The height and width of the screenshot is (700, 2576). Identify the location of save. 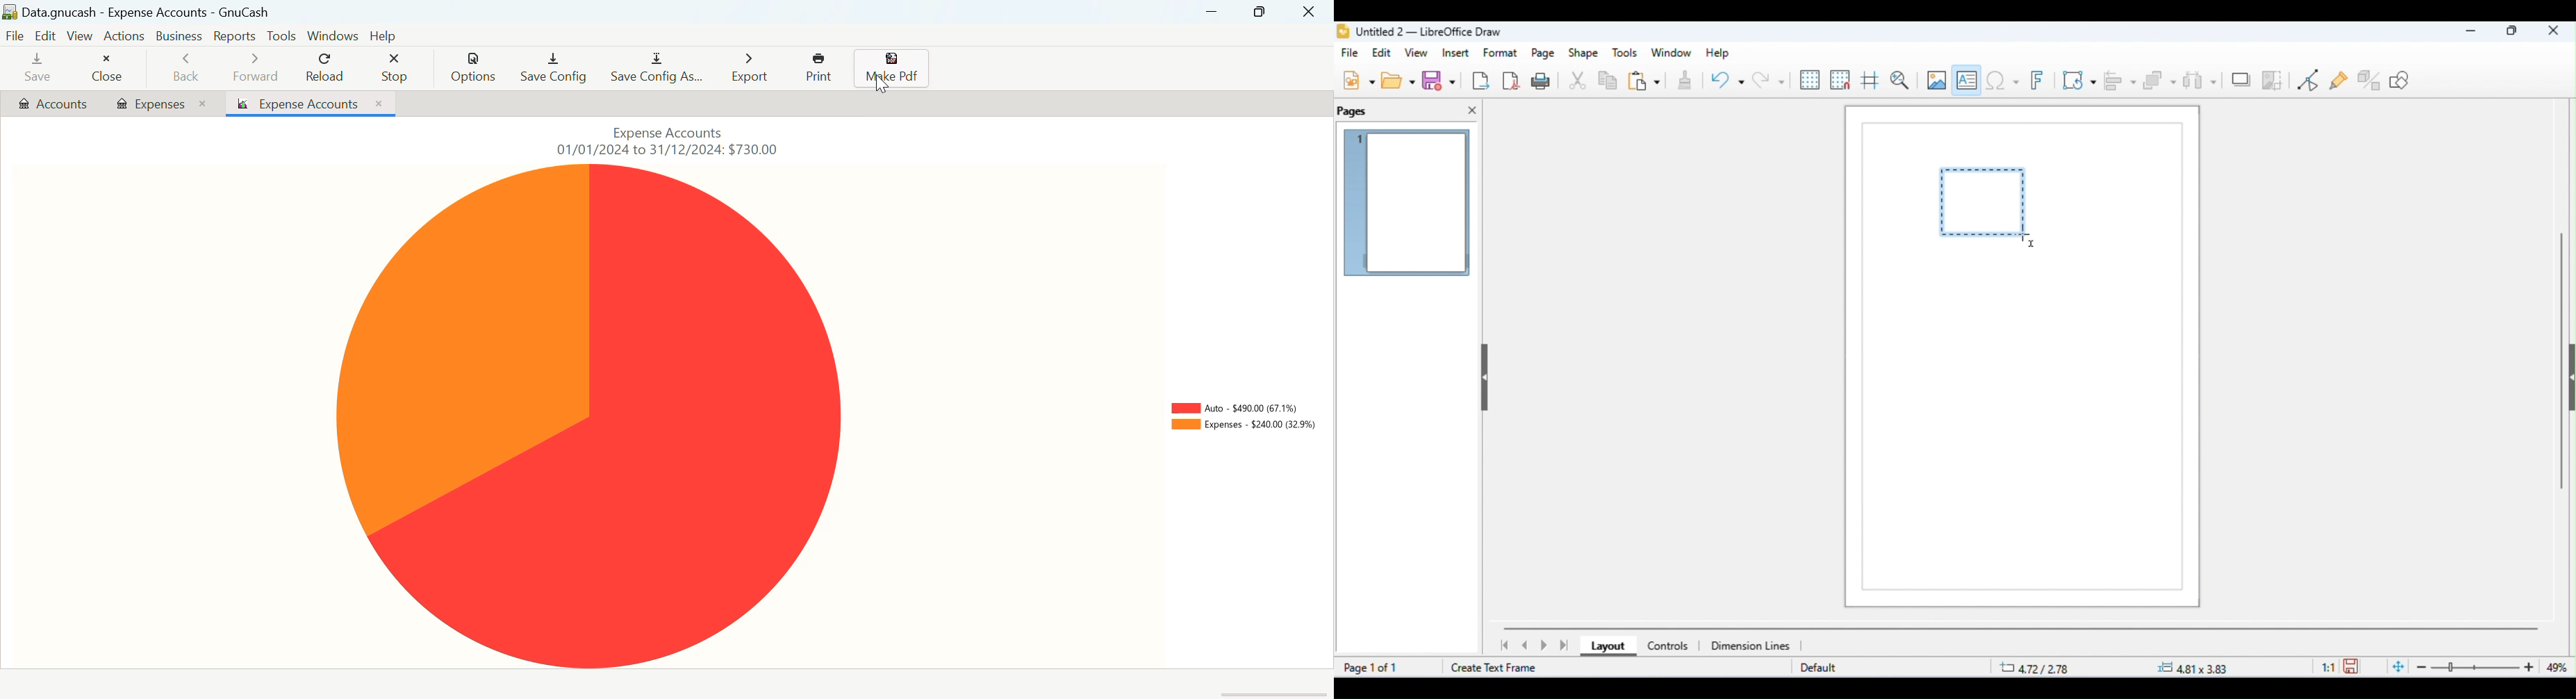
(1441, 81).